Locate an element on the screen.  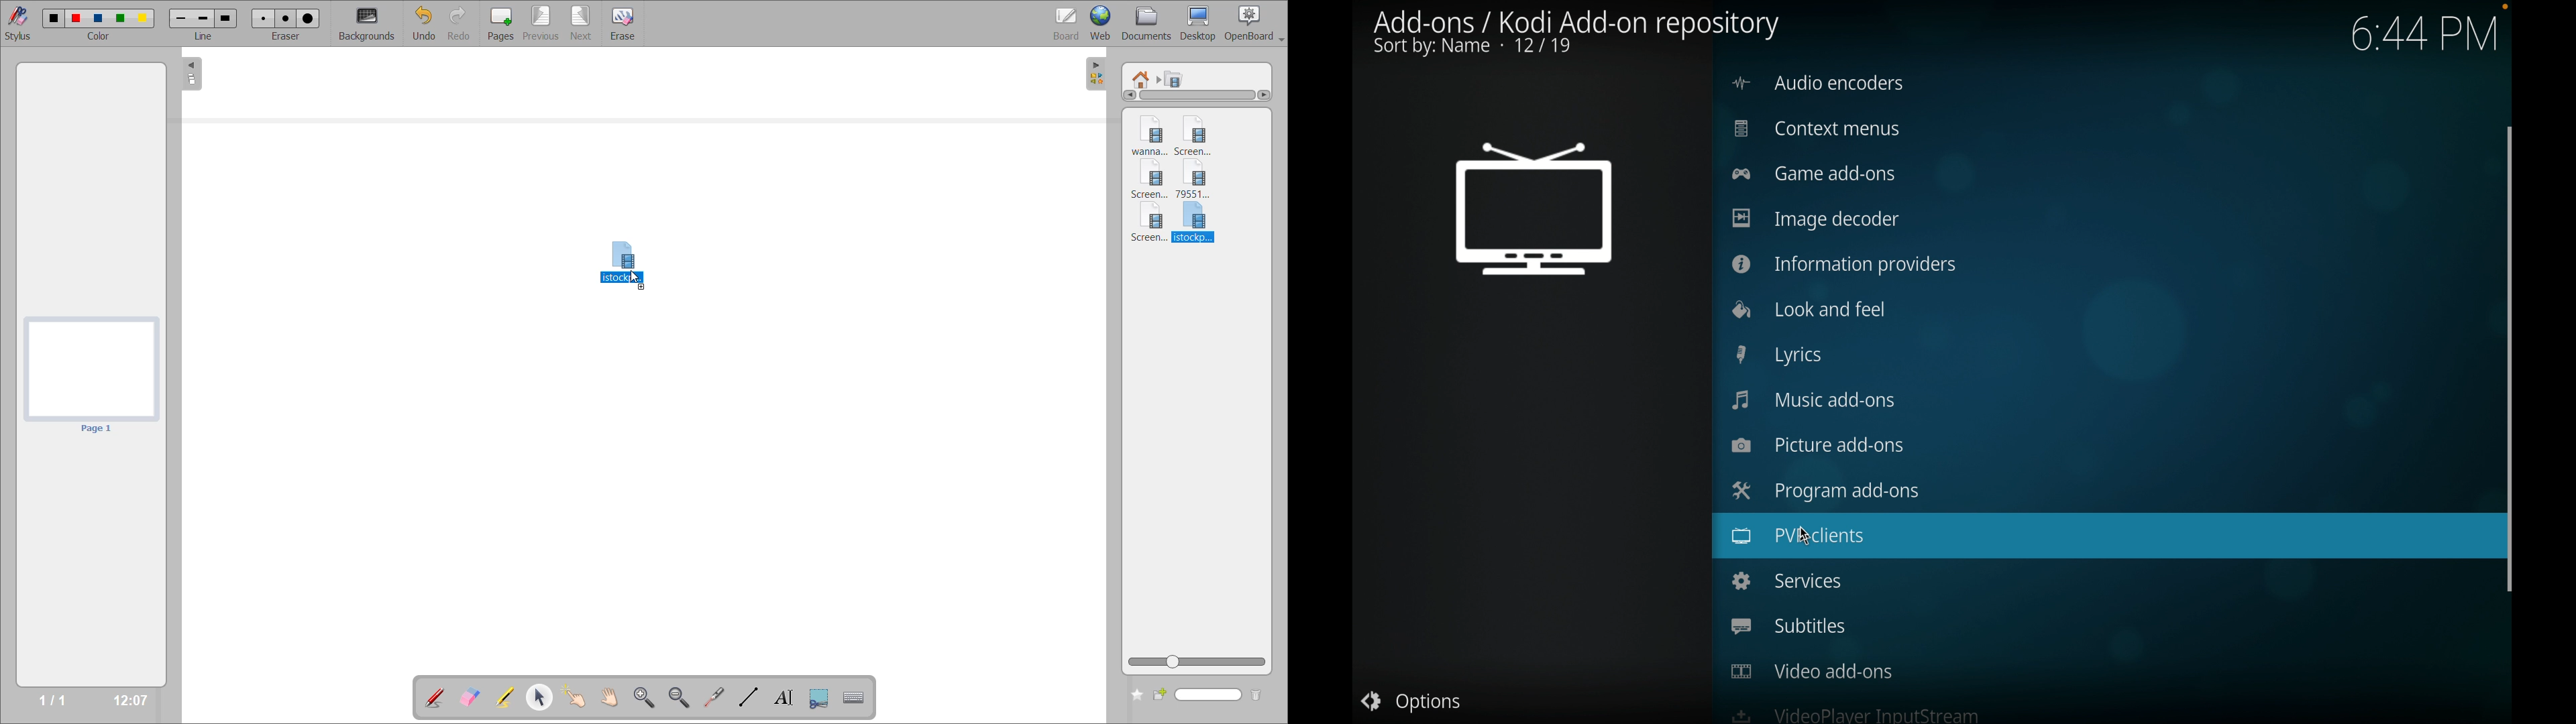
cursor is located at coordinates (1815, 538).